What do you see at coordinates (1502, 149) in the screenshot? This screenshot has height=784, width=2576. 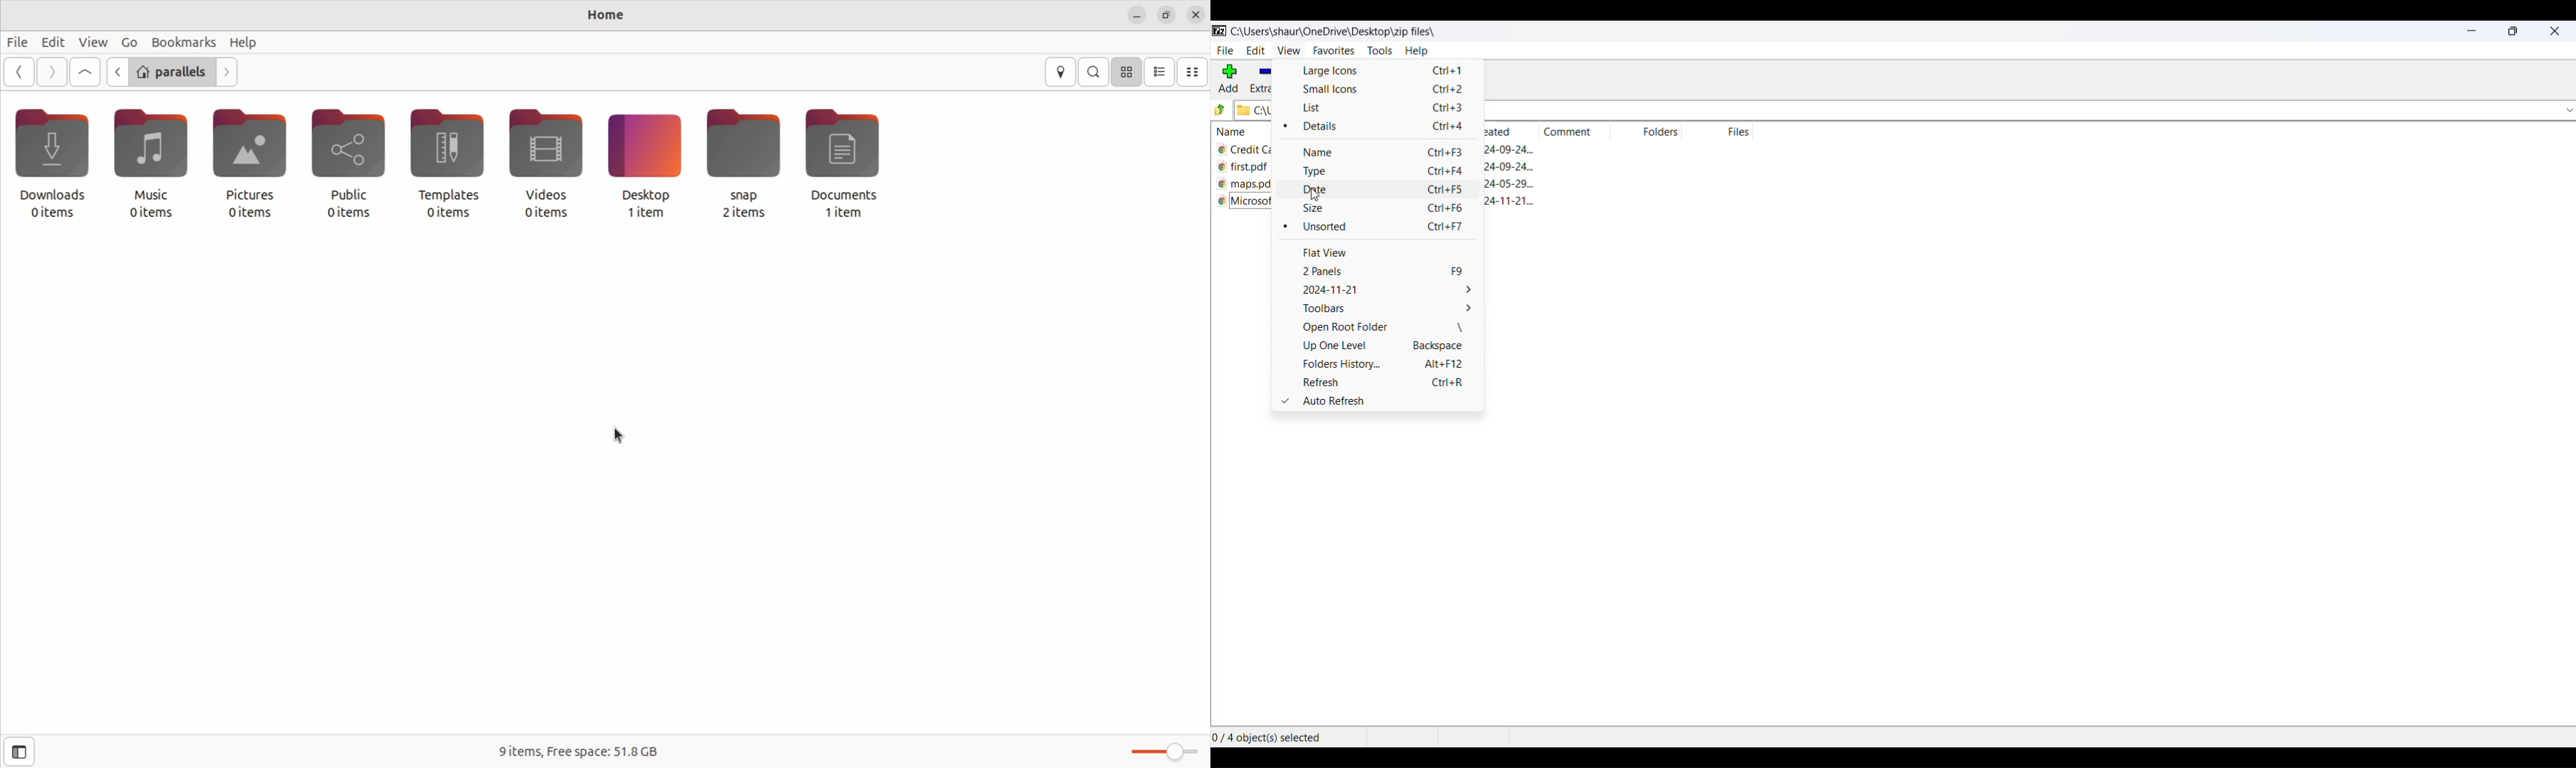 I see `creation date` at bounding box center [1502, 149].